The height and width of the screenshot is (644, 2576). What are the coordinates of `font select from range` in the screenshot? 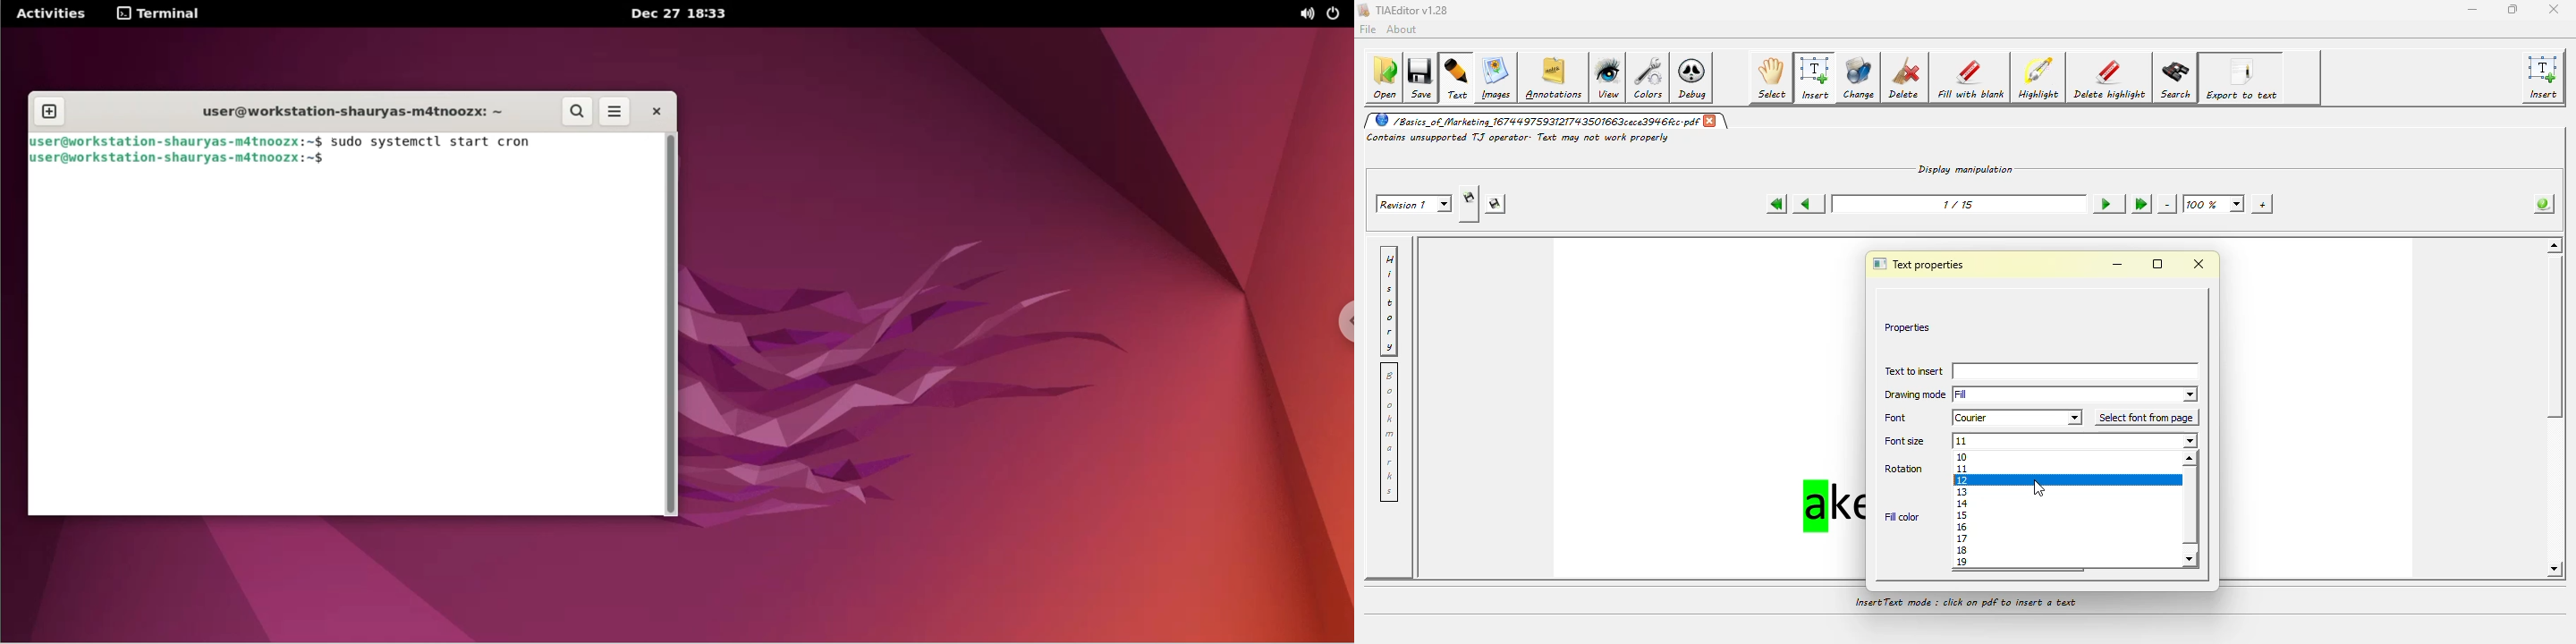 It's located at (2065, 509).